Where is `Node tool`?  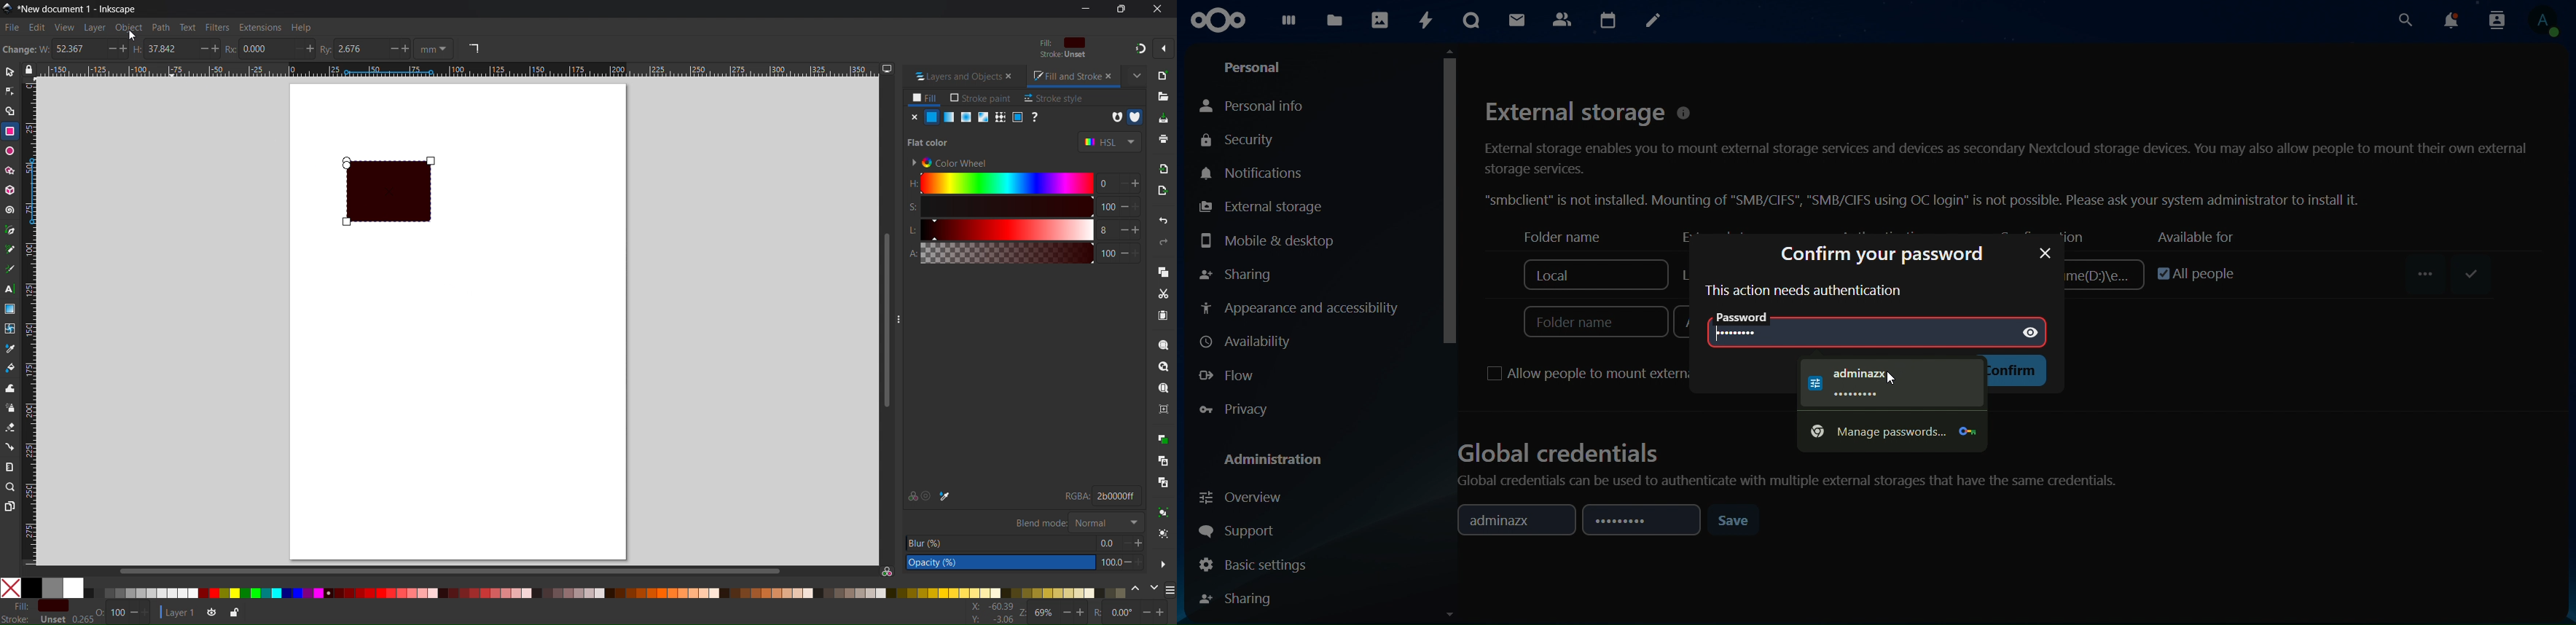
Node tool is located at coordinates (10, 91).